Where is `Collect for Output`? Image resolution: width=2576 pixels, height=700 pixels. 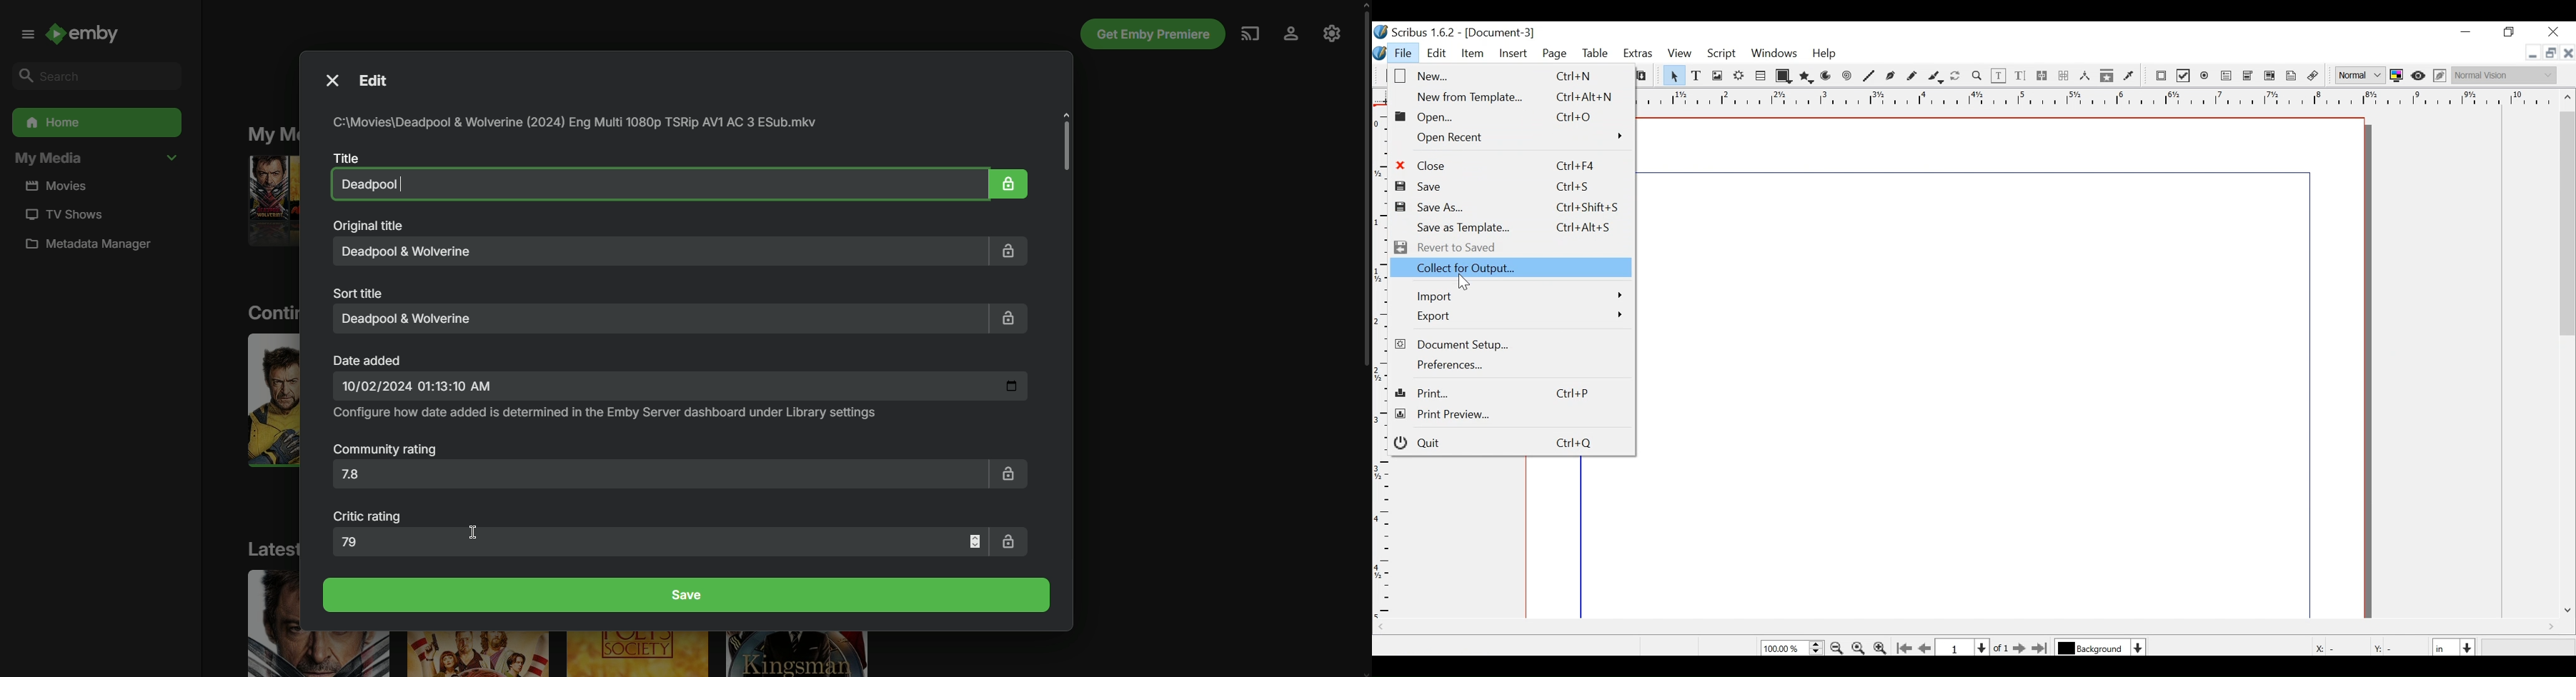
Collect for Output is located at coordinates (1518, 270).